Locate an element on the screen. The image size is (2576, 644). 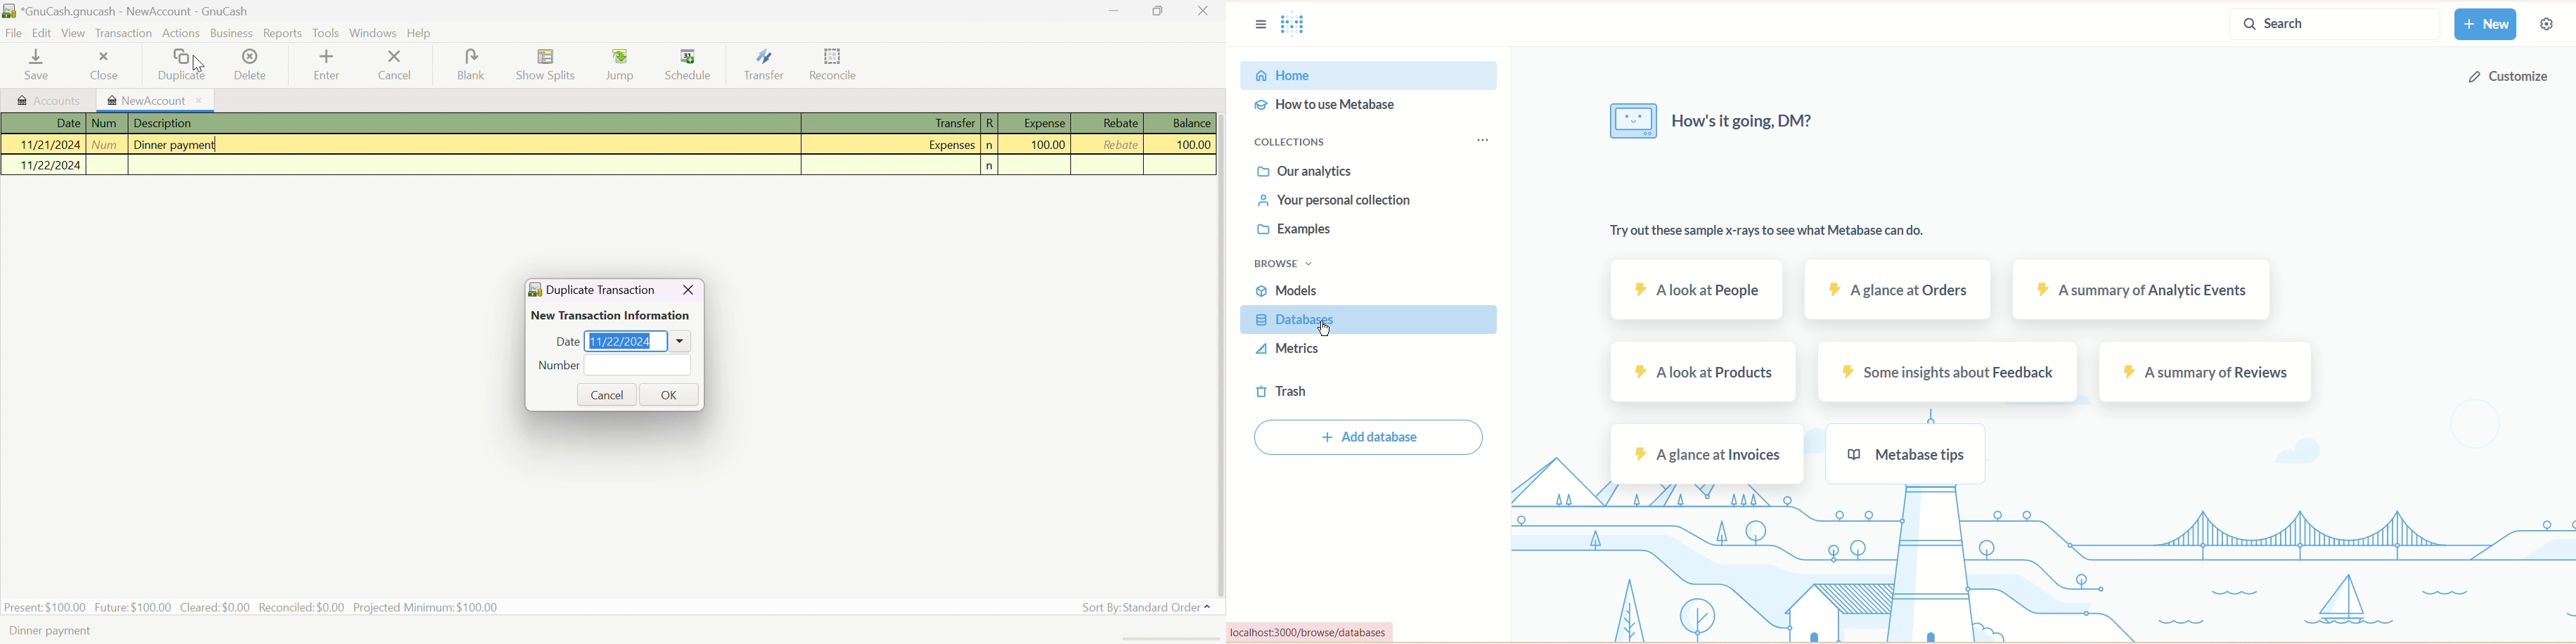
home is located at coordinates (1367, 77).